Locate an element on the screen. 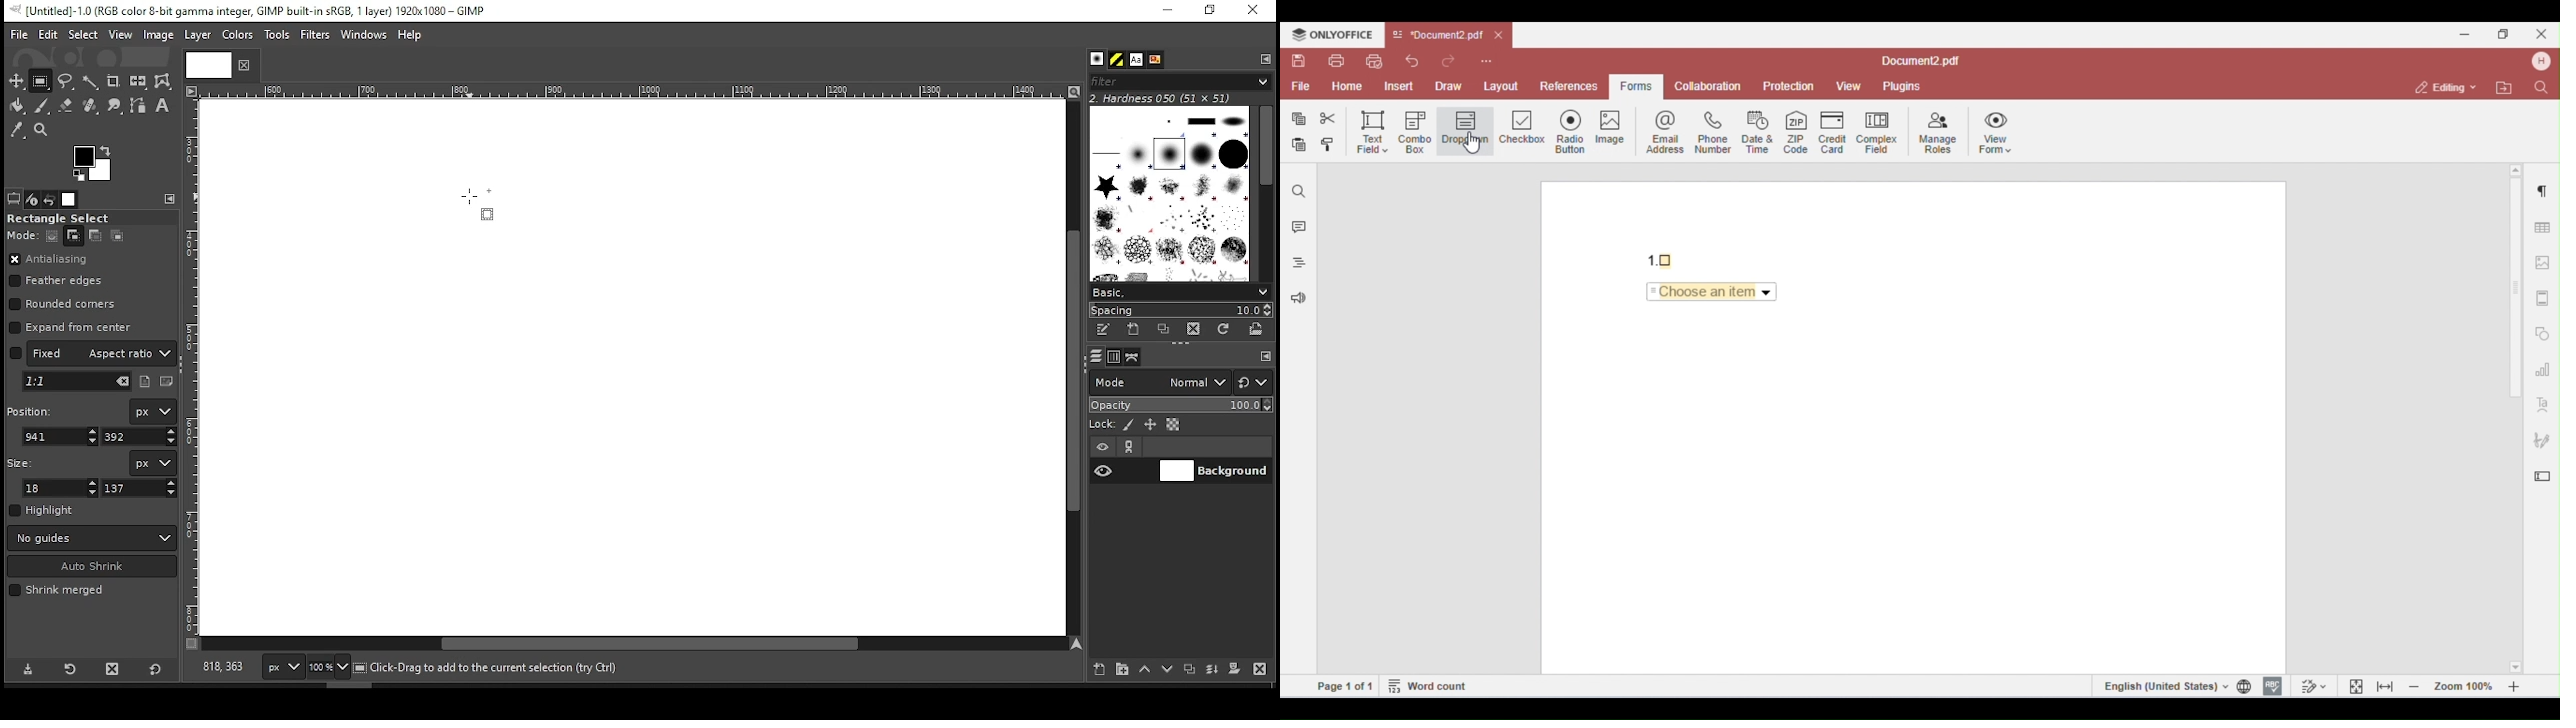 Image resolution: width=2576 pixels, height=728 pixels. selection tool is located at coordinates (17, 81).